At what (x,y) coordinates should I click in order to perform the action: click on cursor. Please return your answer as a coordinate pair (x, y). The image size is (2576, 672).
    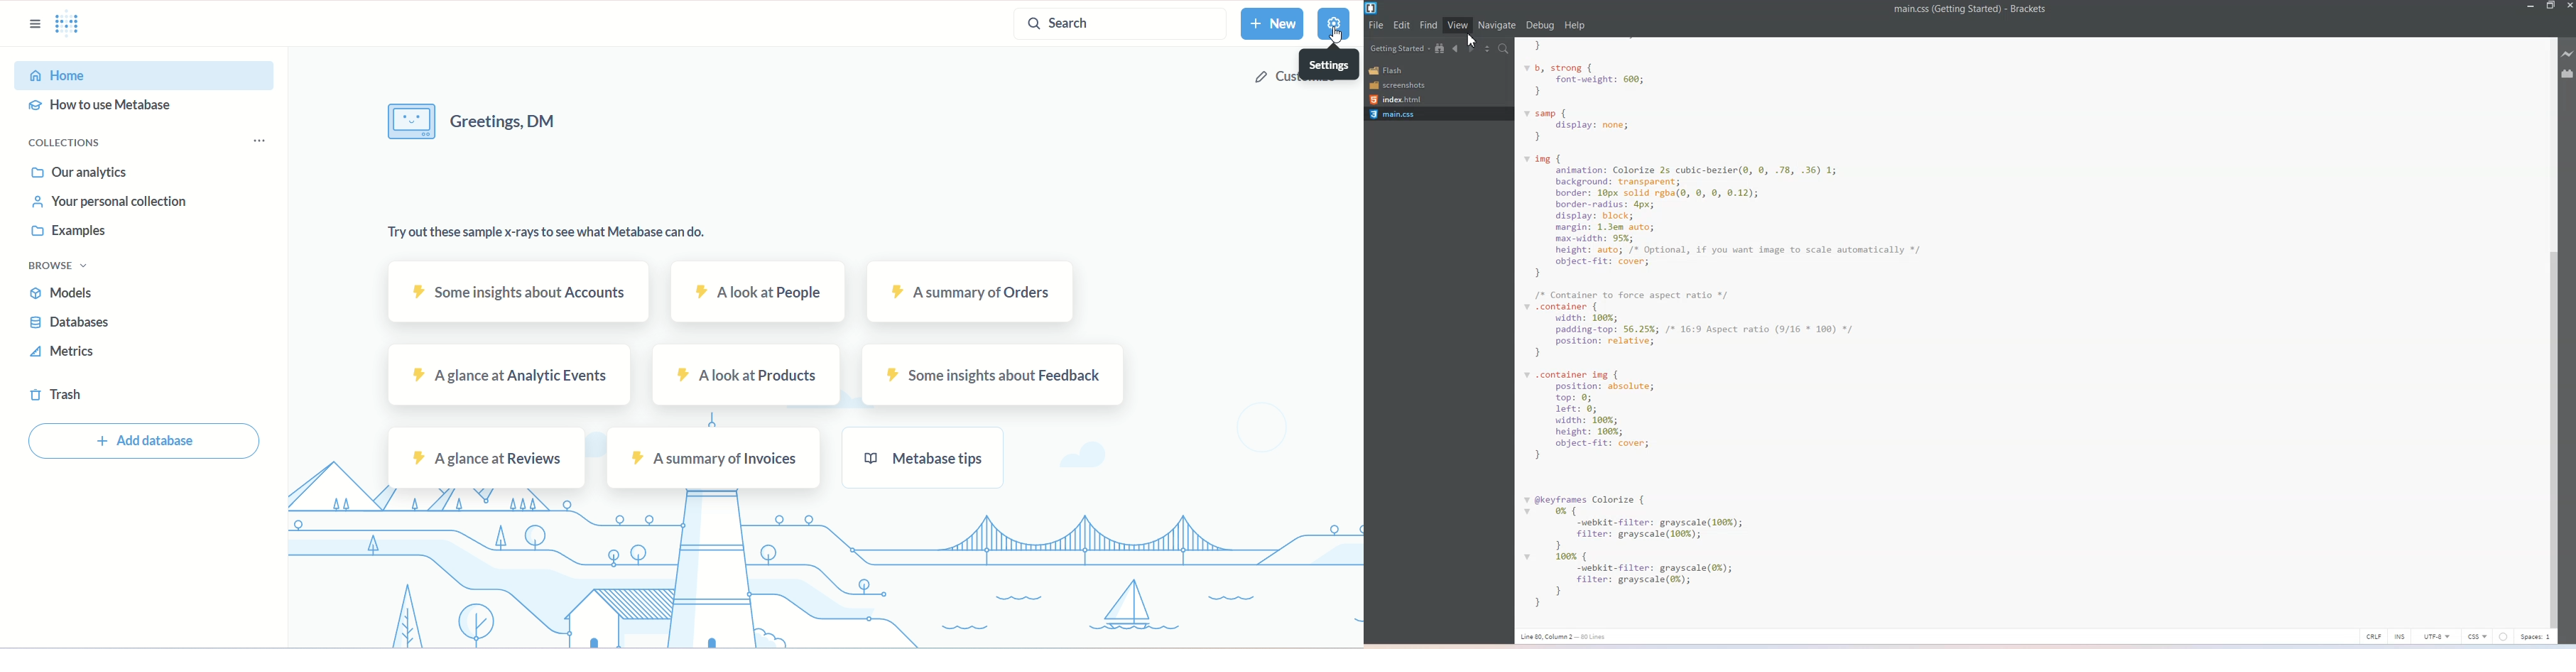
    Looking at the image, I should click on (1472, 40).